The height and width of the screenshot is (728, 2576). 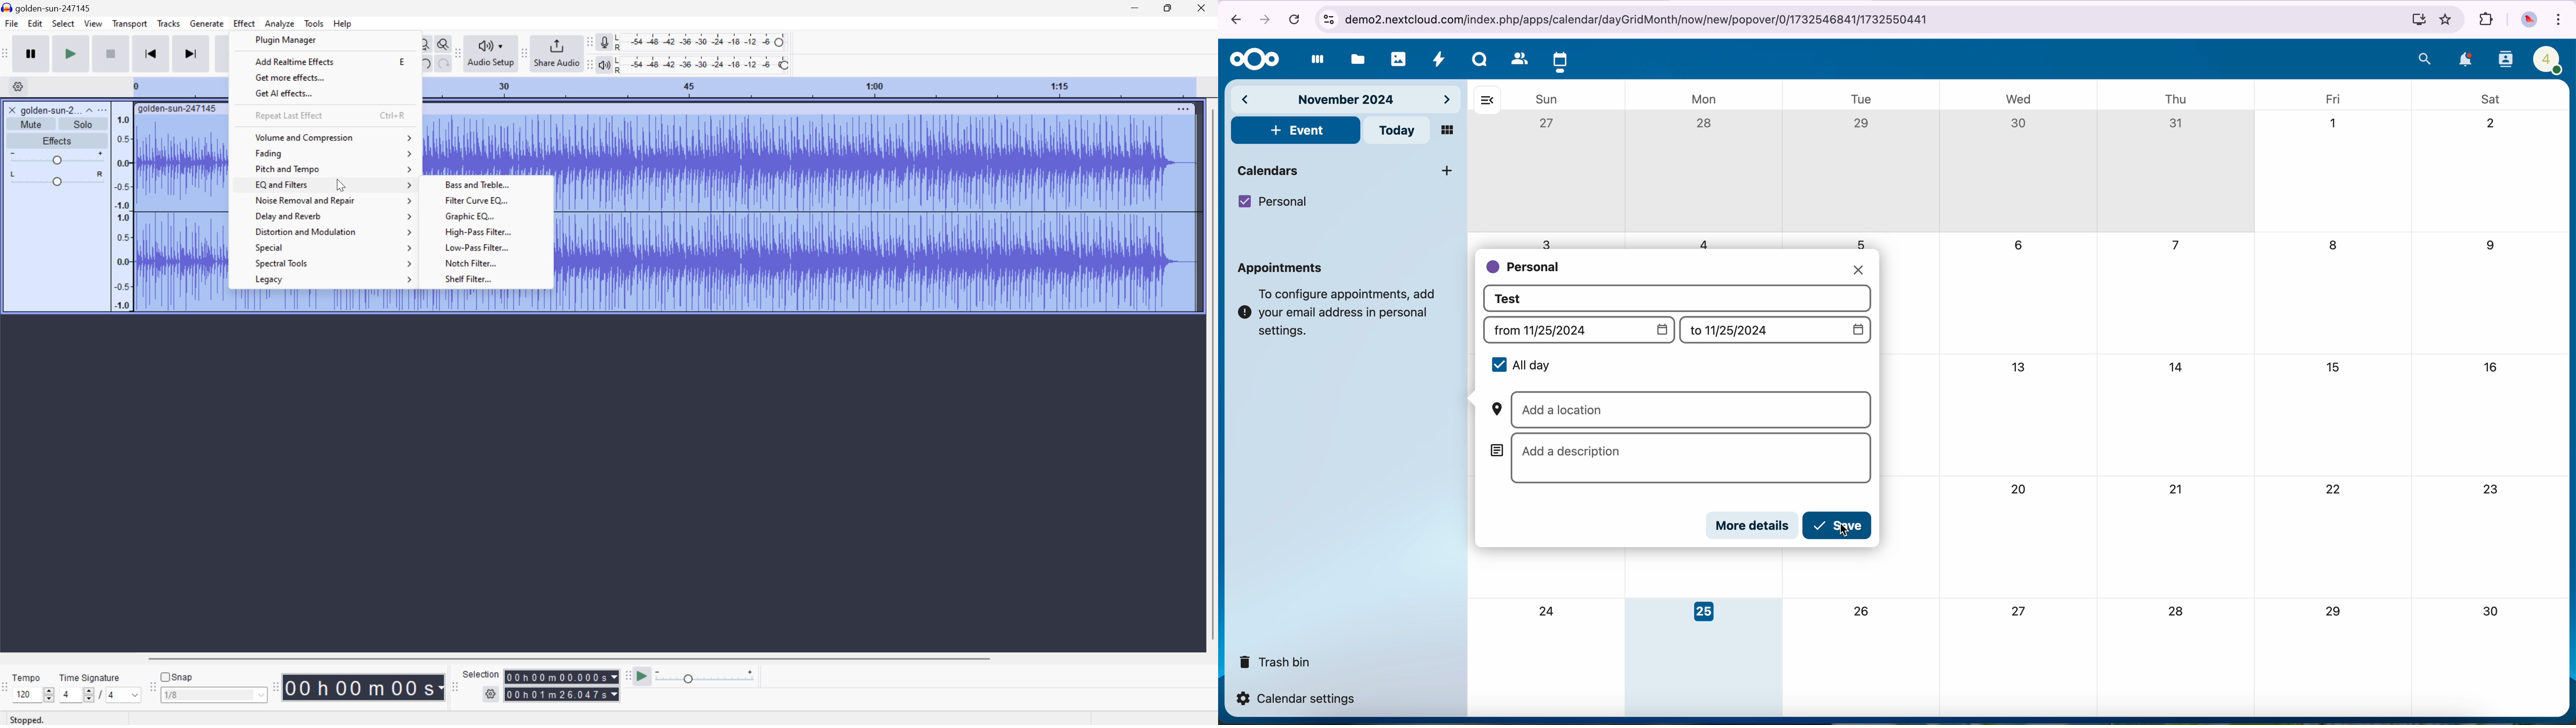 I want to click on Undo, so click(x=423, y=64).